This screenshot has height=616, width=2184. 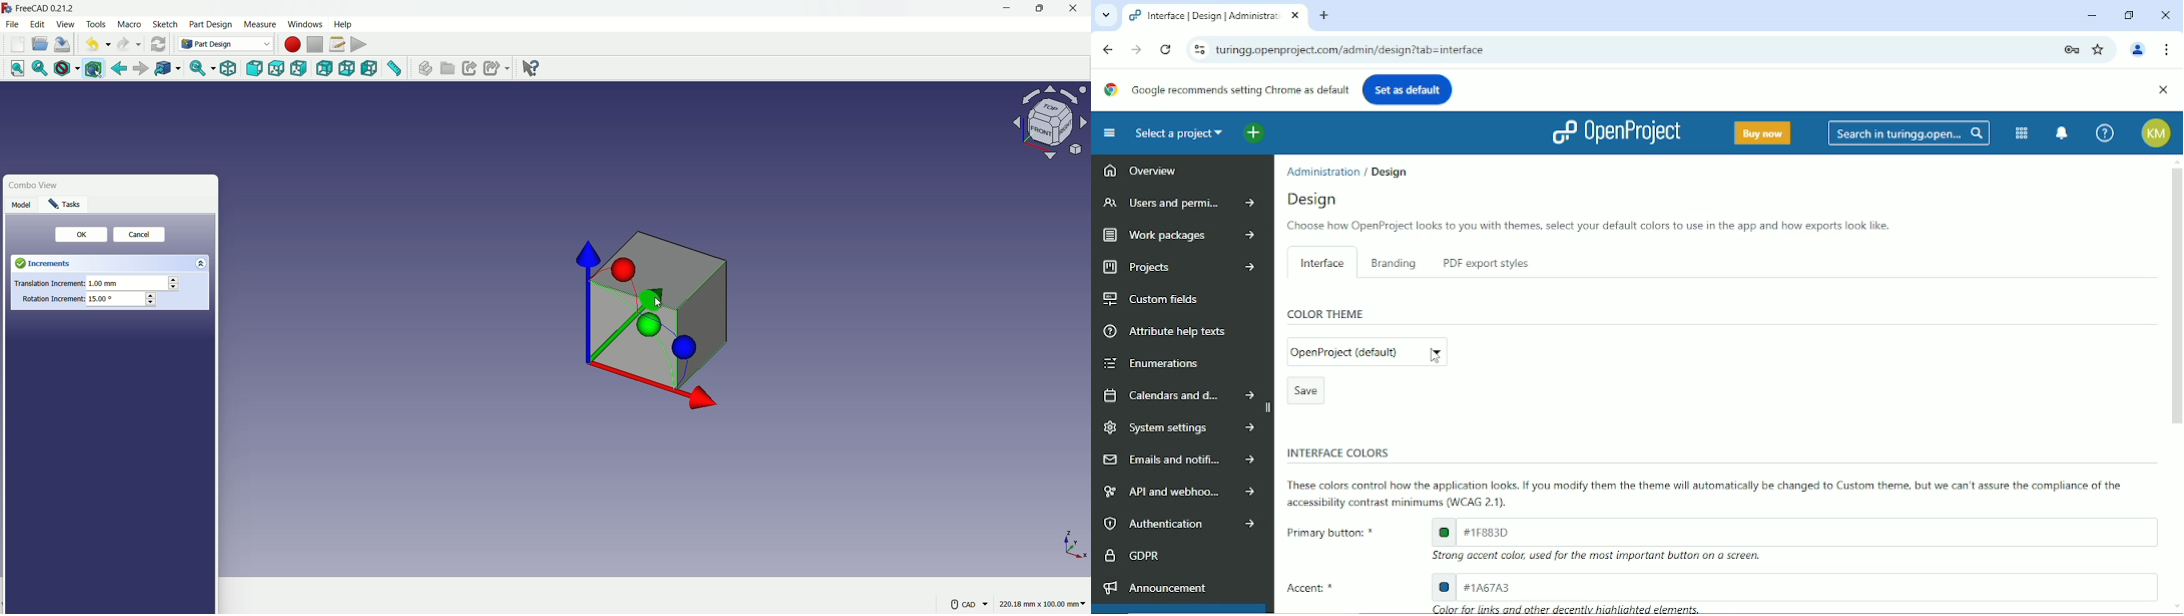 I want to click on open folder, so click(x=40, y=44).